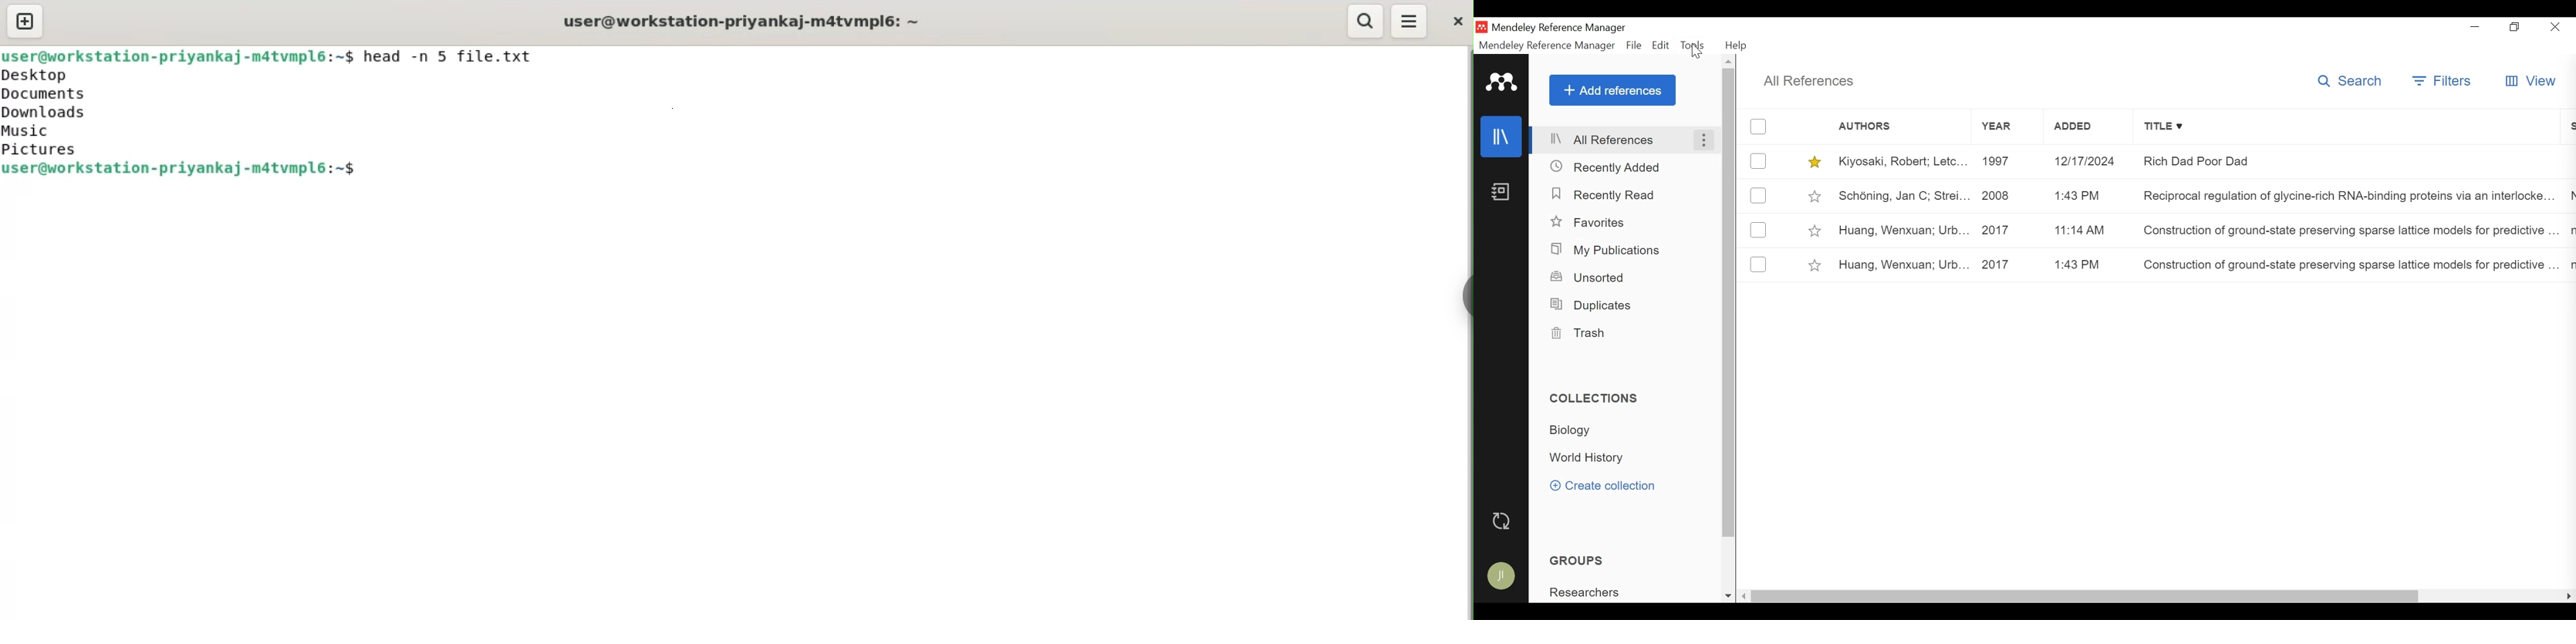  What do you see at coordinates (1602, 487) in the screenshot?
I see `Create Collection` at bounding box center [1602, 487].